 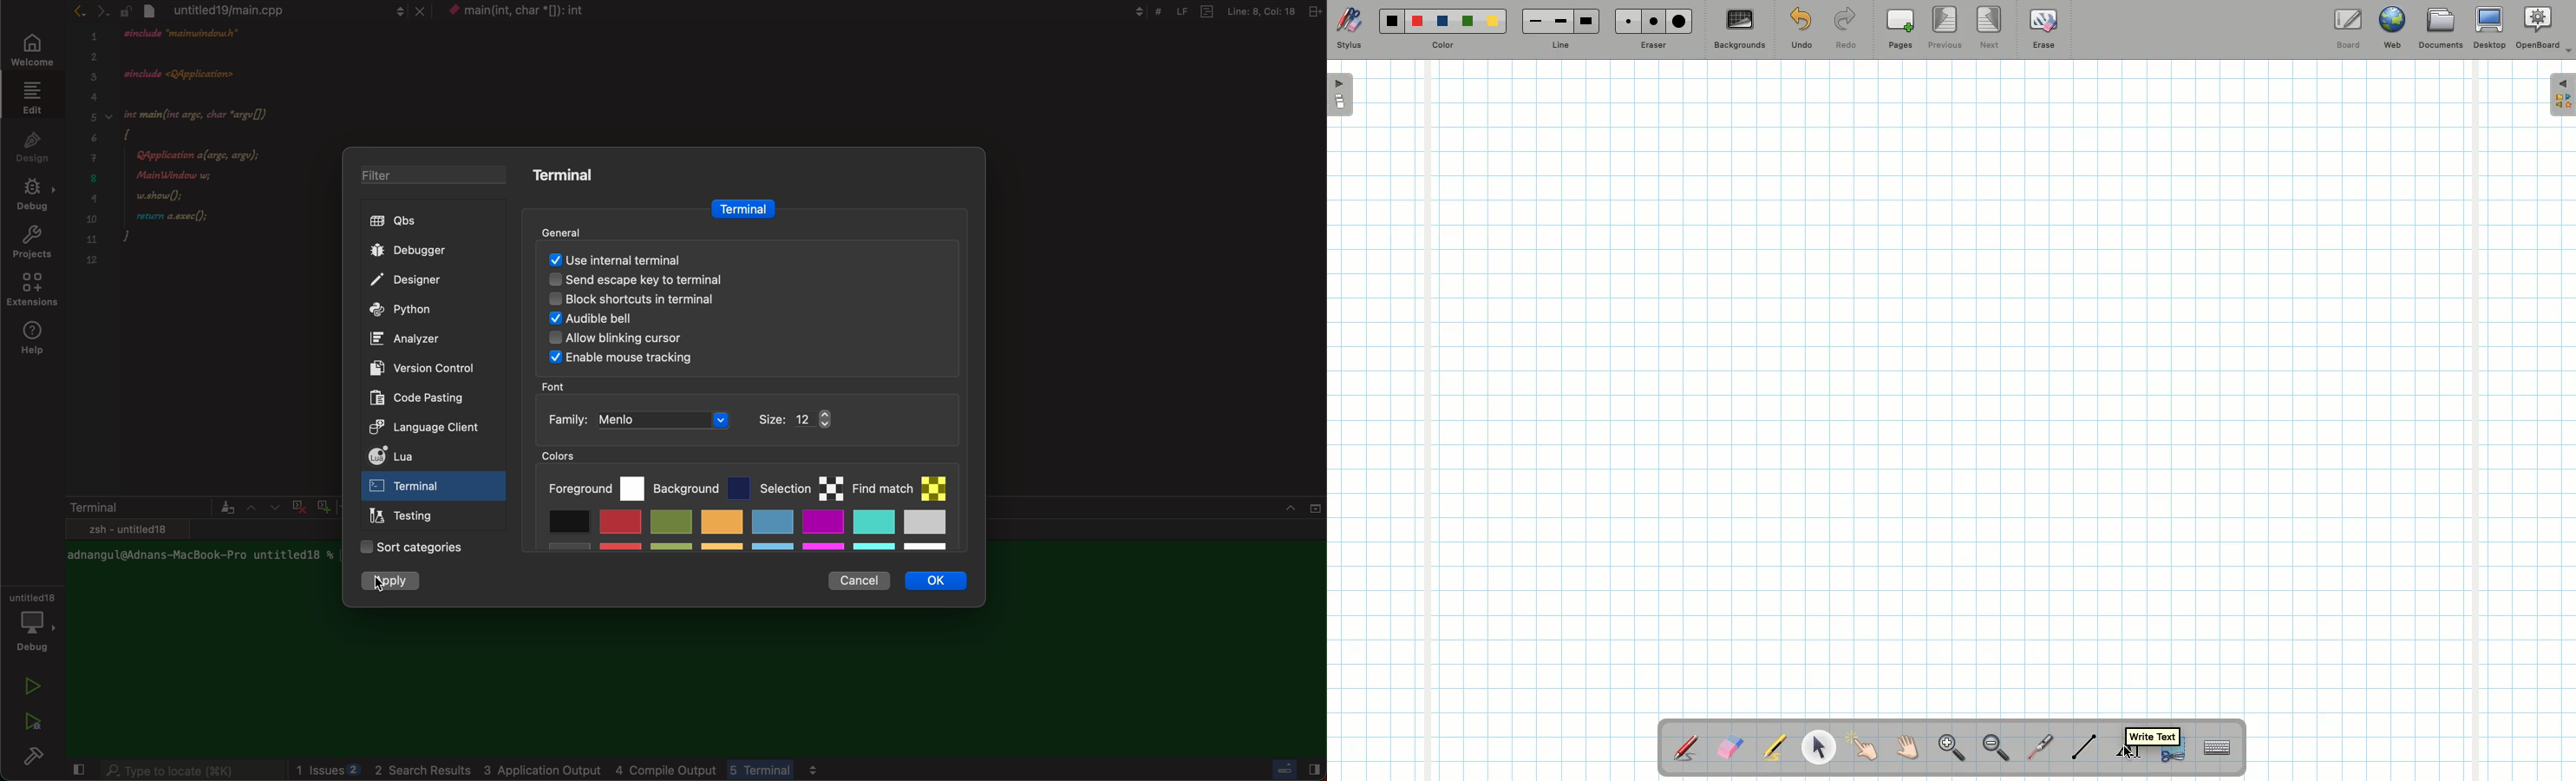 What do you see at coordinates (414, 426) in the screenshot?
I see `language client` at bounding box center [414, 426].